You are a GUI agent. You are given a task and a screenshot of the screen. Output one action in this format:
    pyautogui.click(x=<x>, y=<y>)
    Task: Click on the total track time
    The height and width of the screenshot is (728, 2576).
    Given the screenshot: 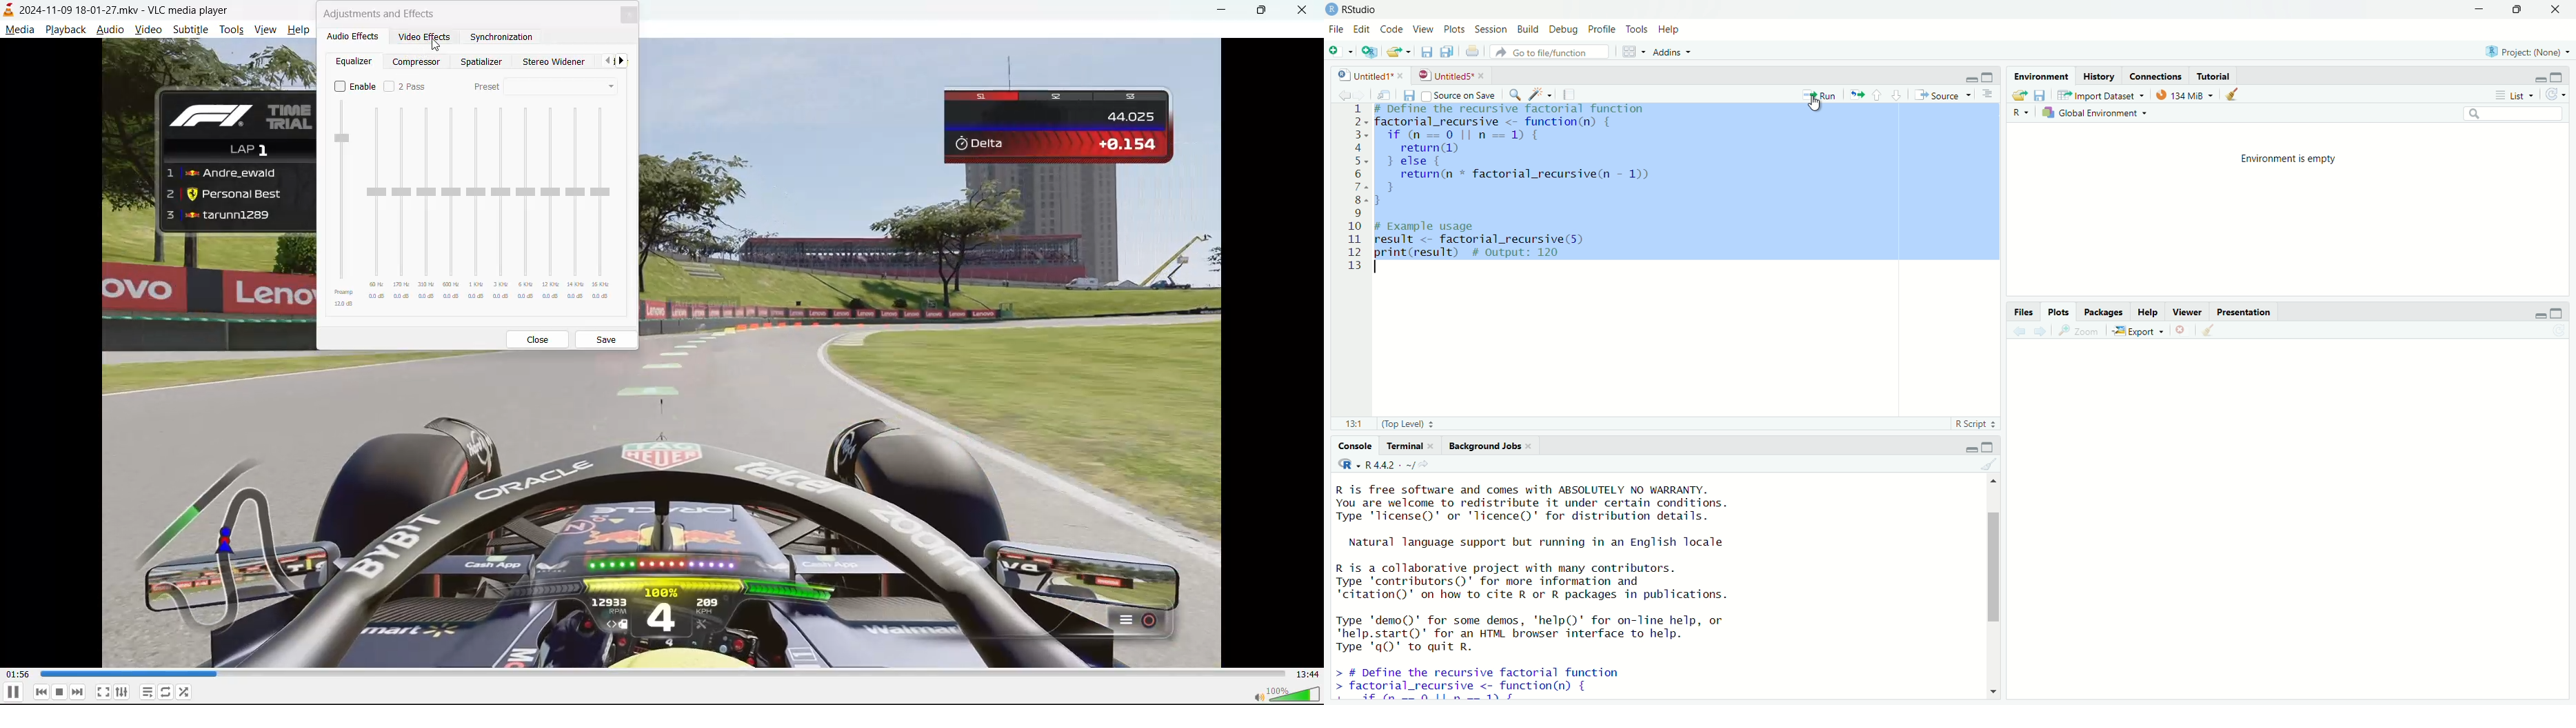 What is the action you would take?
    pyautogui.click(x=1304, y=673)
    